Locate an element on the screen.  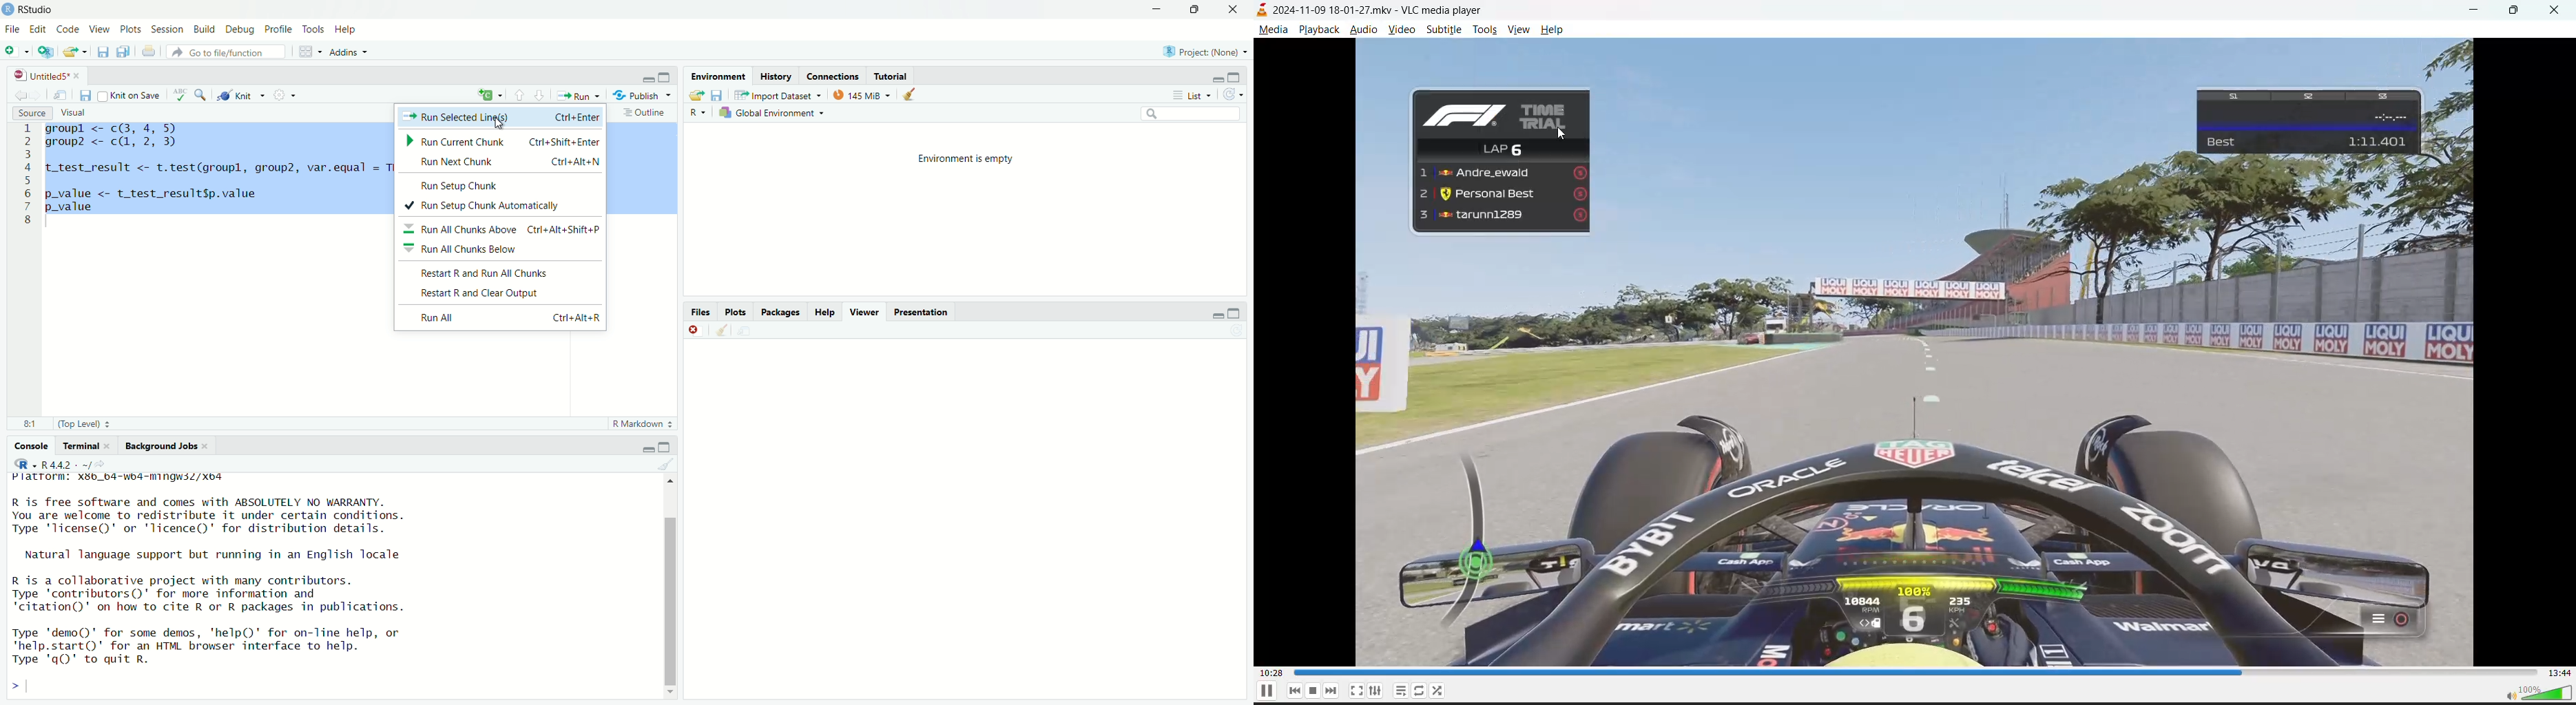
Terminal is located at coordinates (84, 445).